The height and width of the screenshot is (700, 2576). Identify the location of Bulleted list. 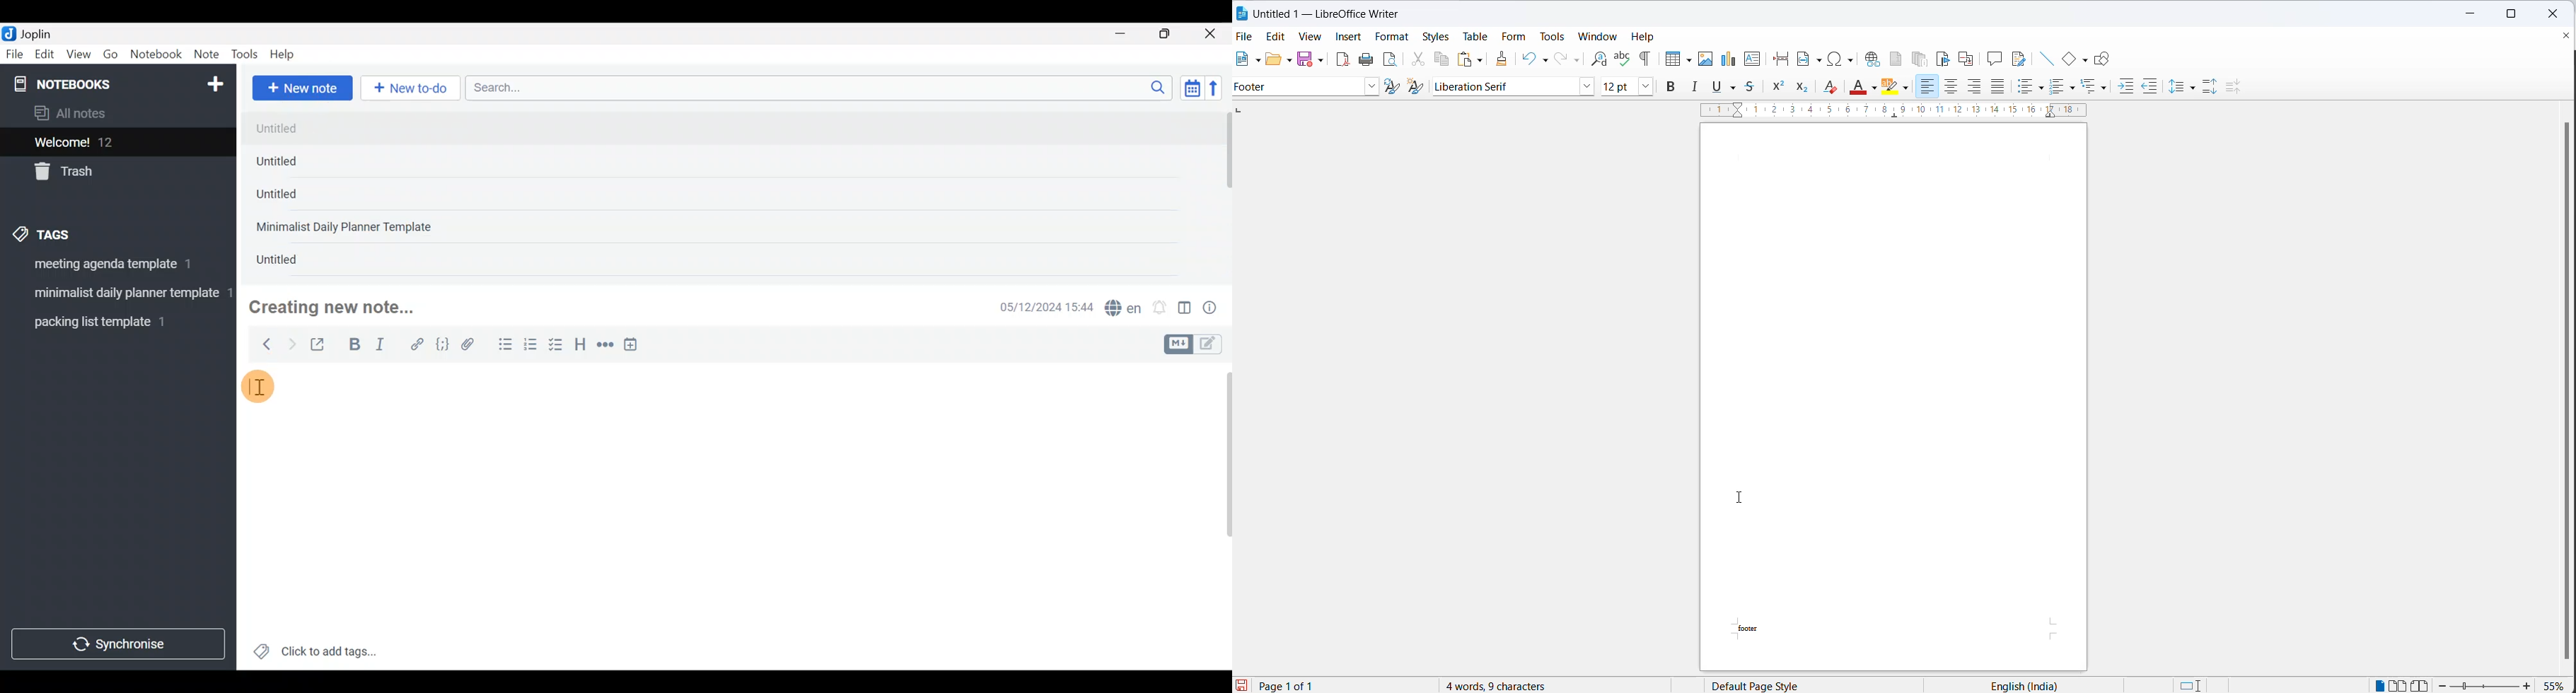
(503, 345).